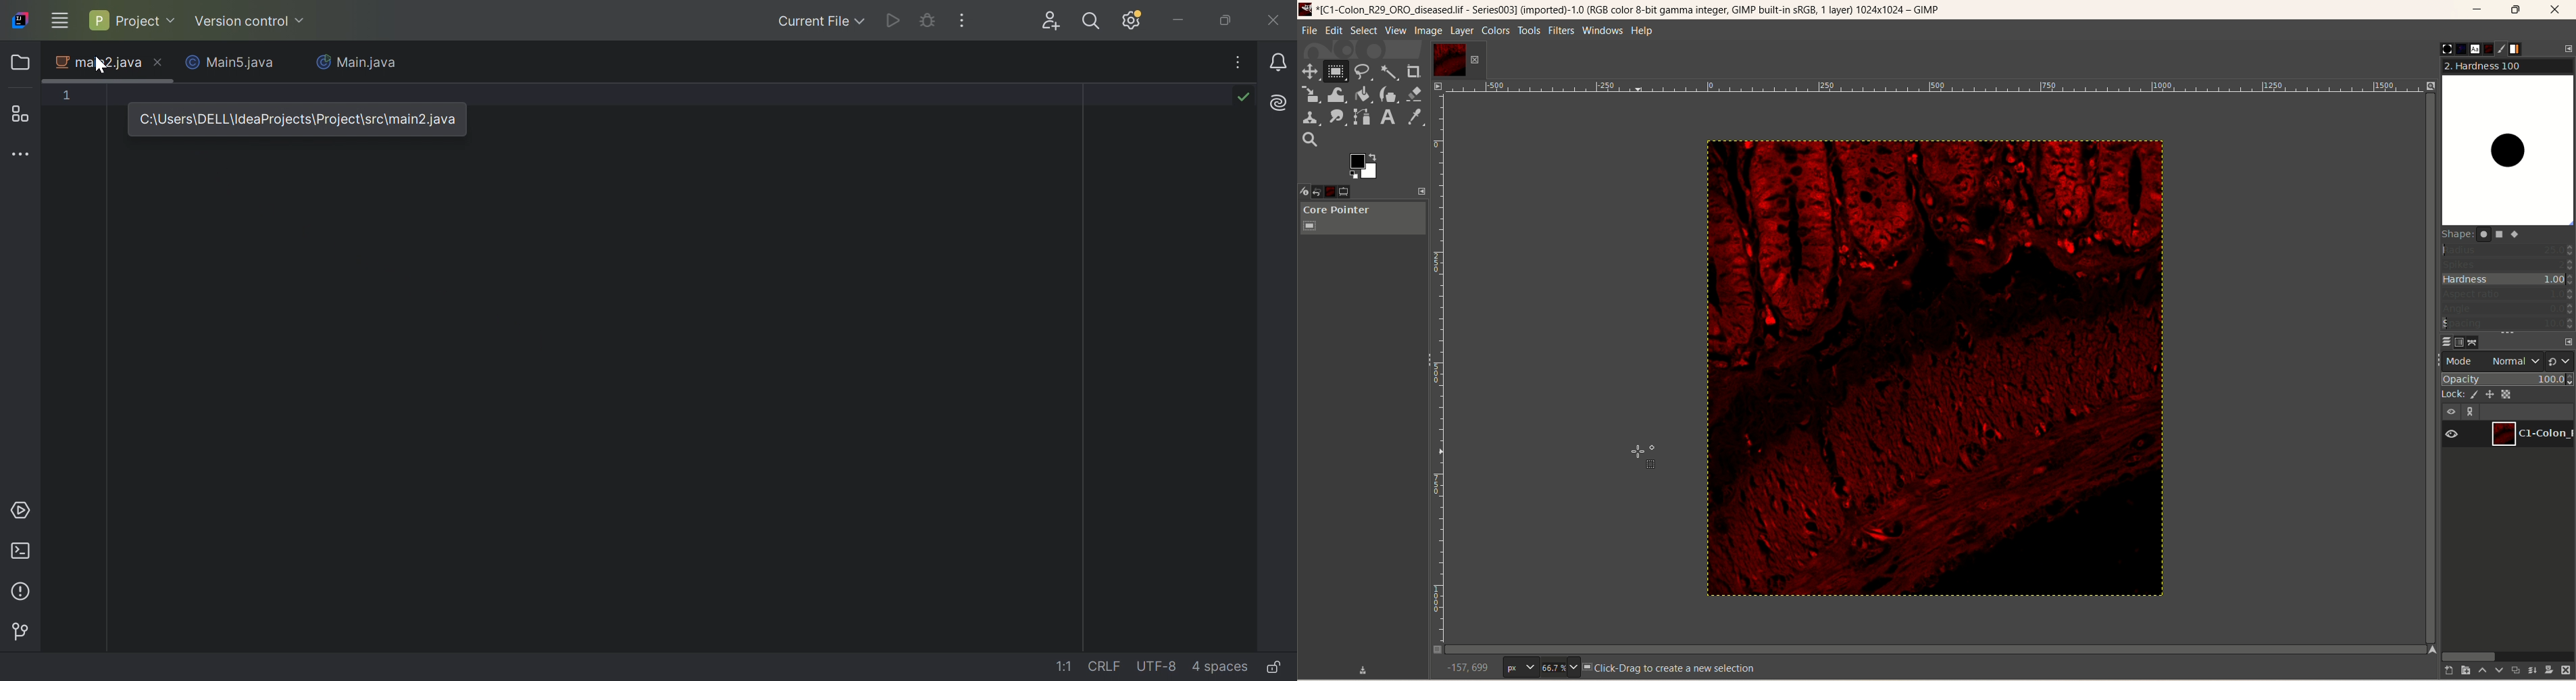 The image size is (2576, 700). What do you see at coordinates (1935, 89) in the screenshot?
I see `scale bar` at bounding box center [1935, 89].